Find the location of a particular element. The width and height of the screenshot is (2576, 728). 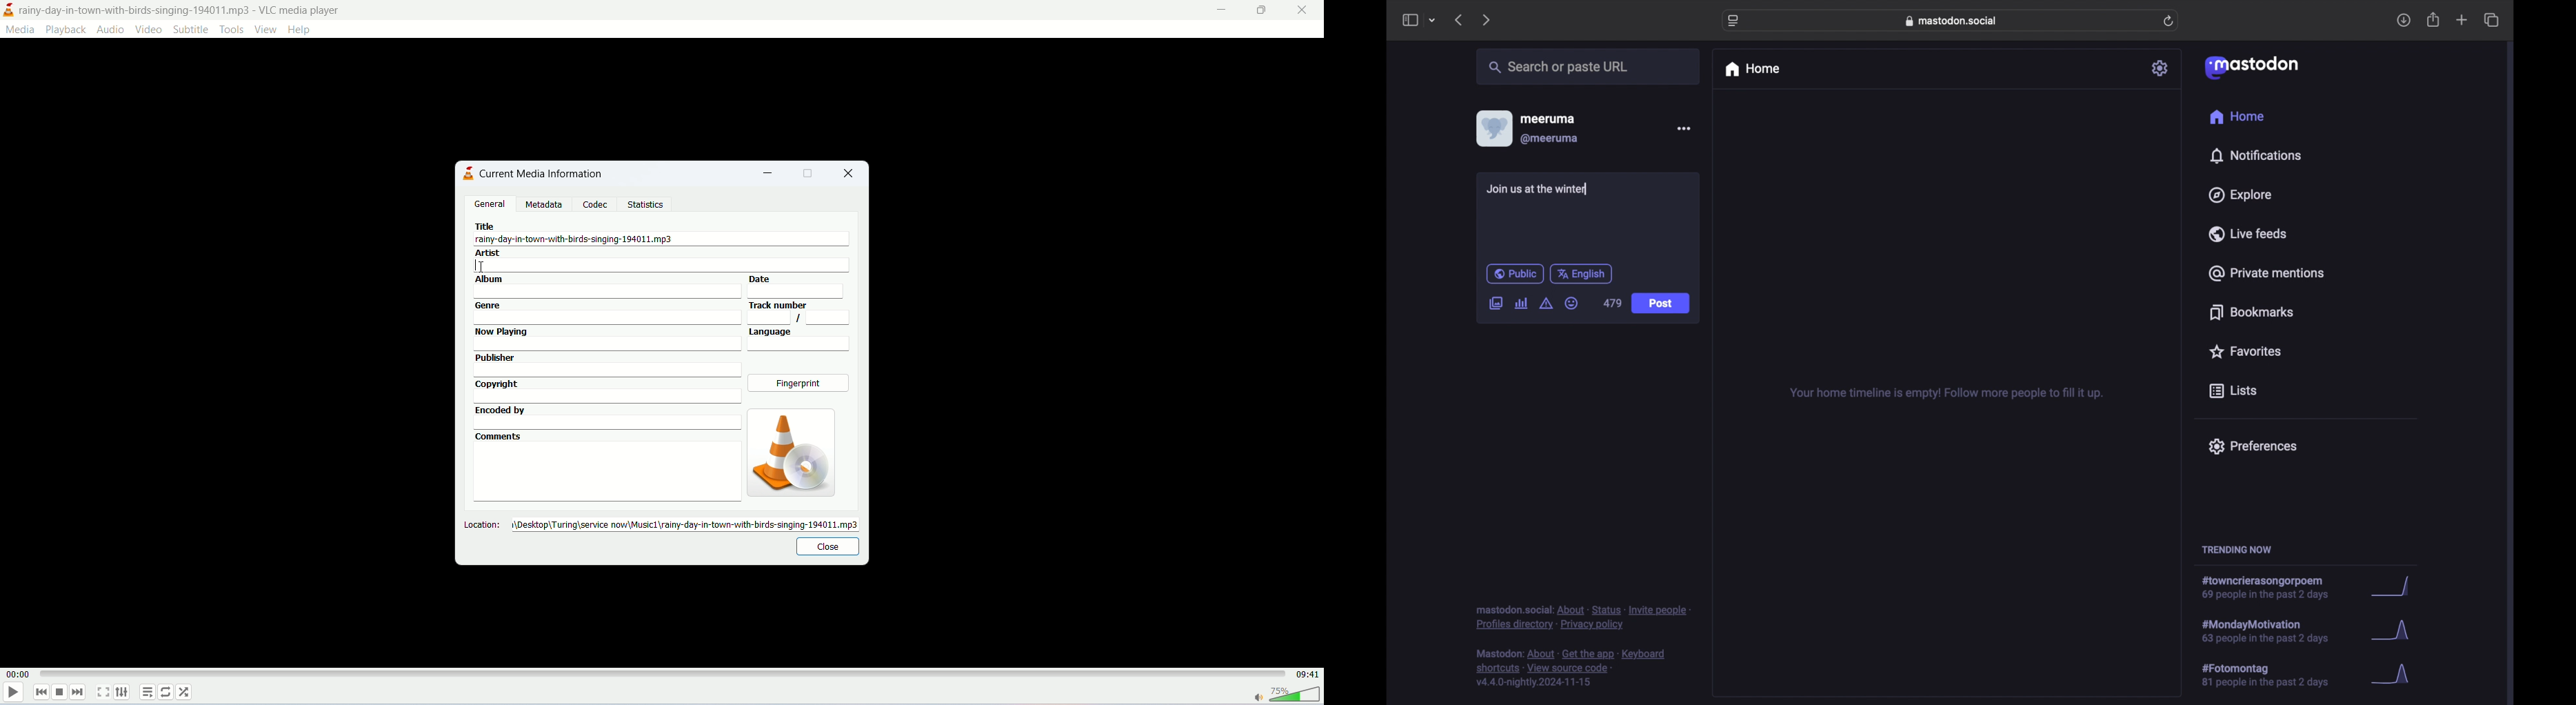

volume bar is located at coordinates (1283, 695).